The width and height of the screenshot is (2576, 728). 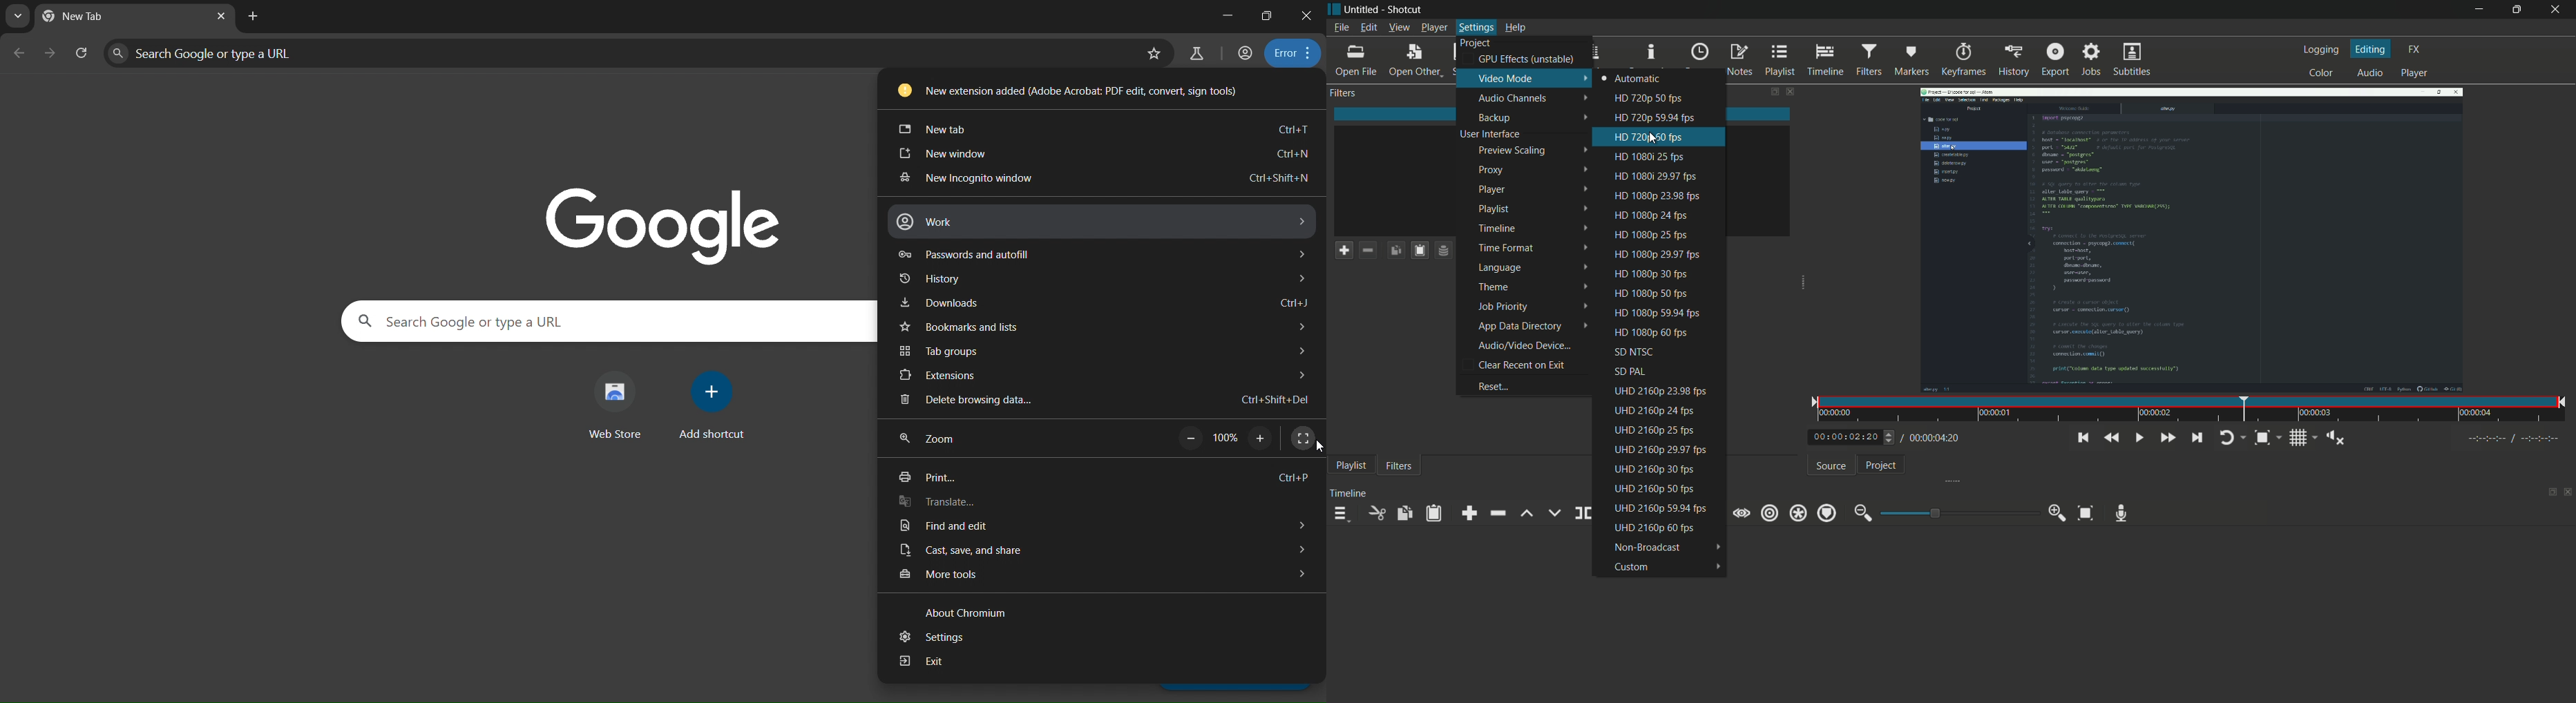 I want to click on record audio, so click(x=2122, y=513).